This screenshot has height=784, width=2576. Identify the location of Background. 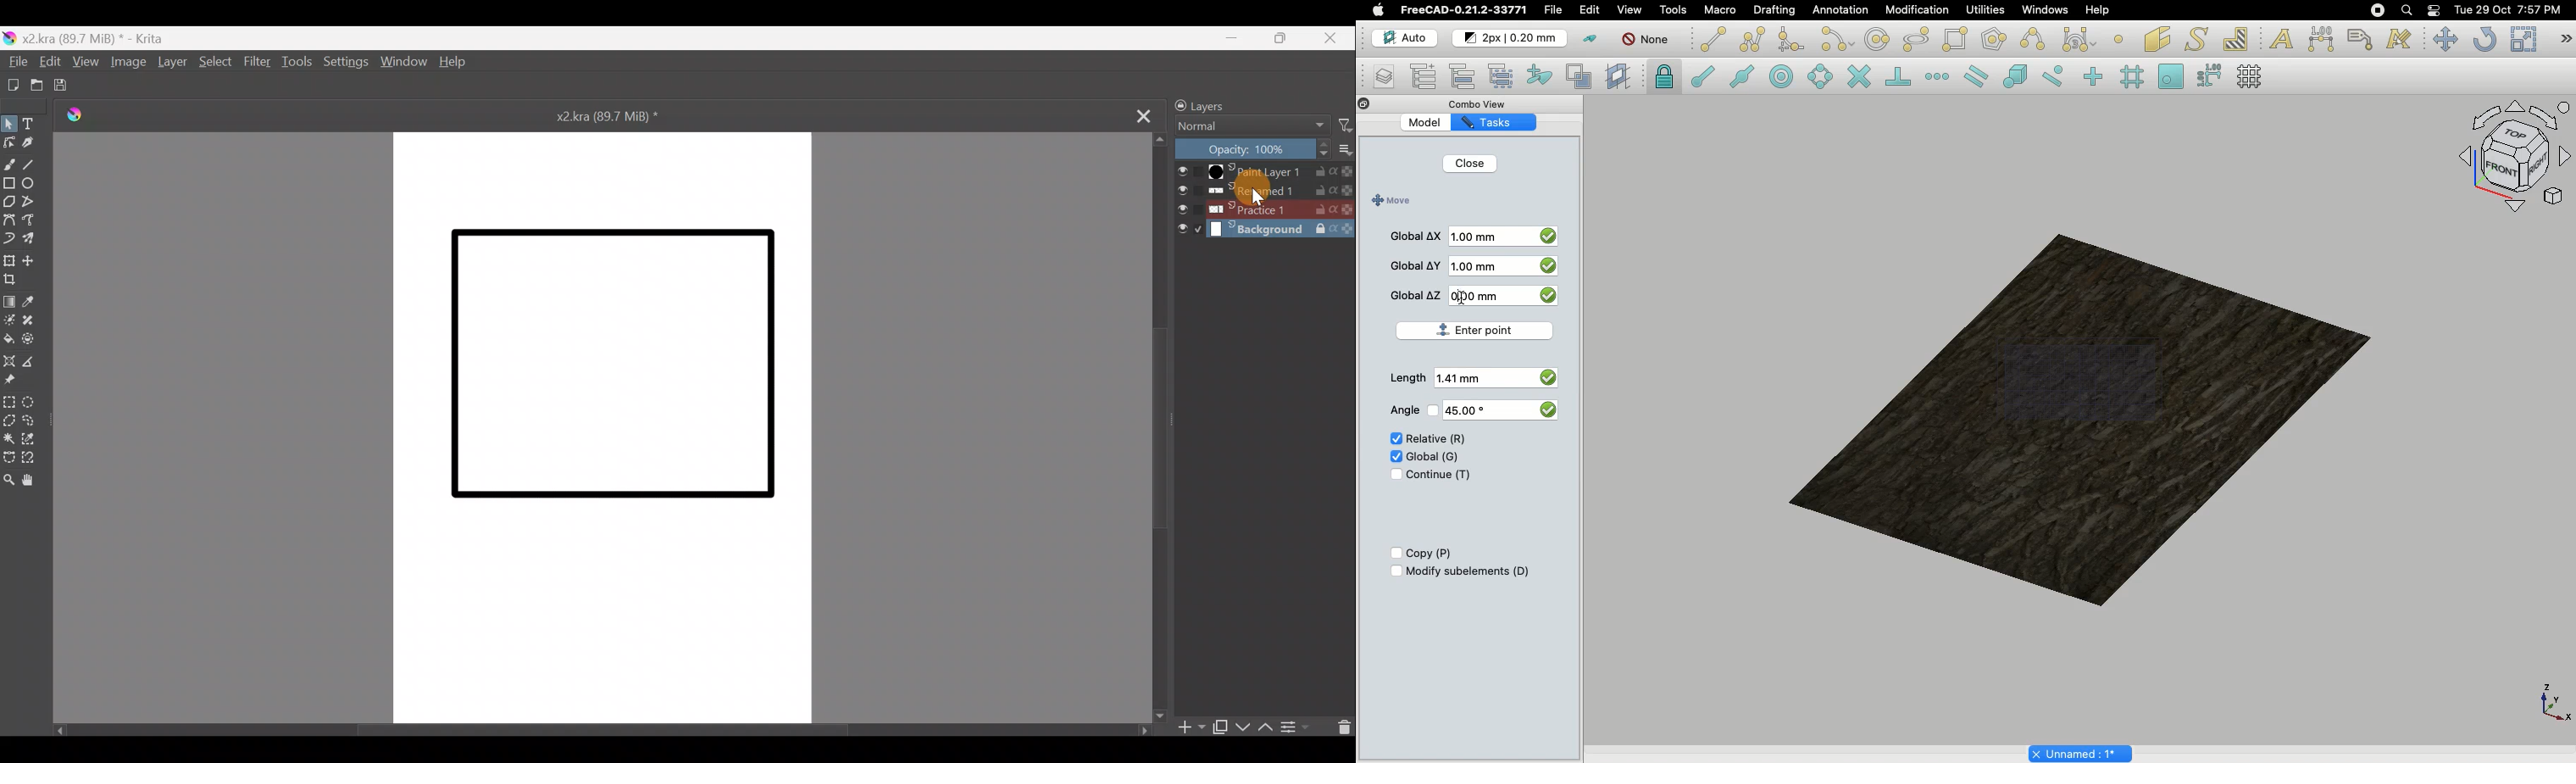
(1264, 231).